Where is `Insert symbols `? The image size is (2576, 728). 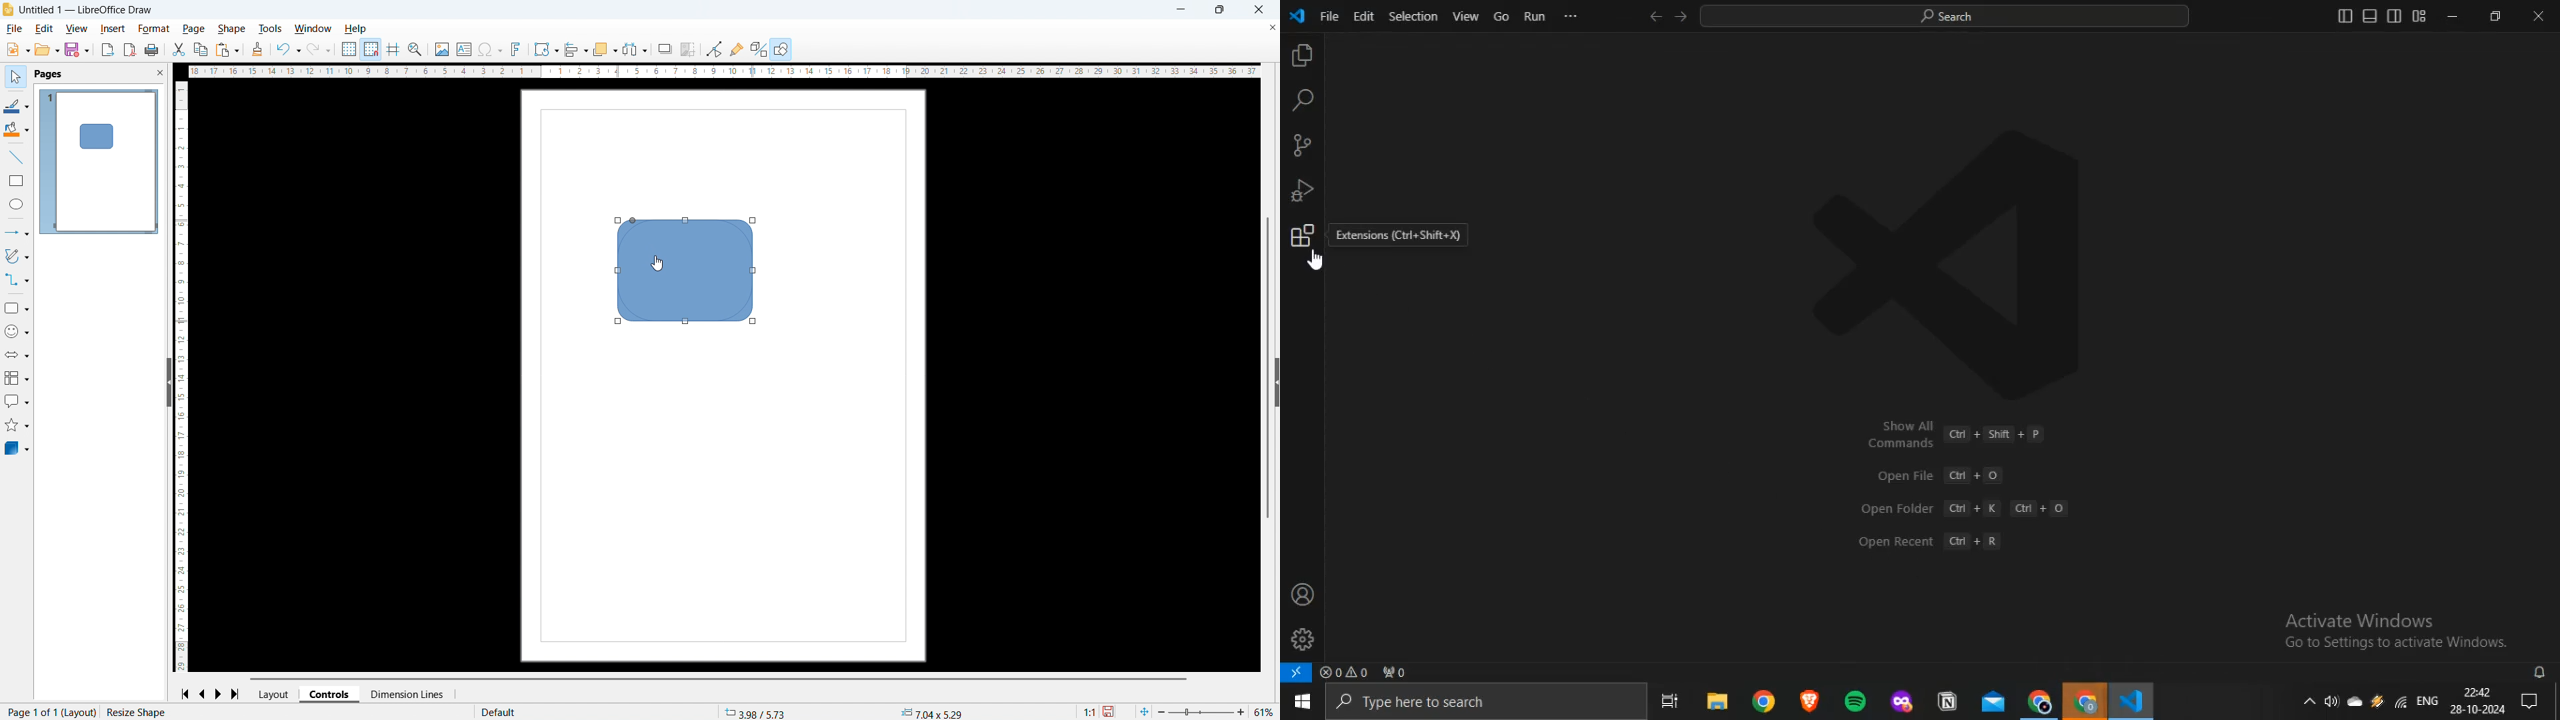
Insert symbols  is located at coordinates (490, 50).